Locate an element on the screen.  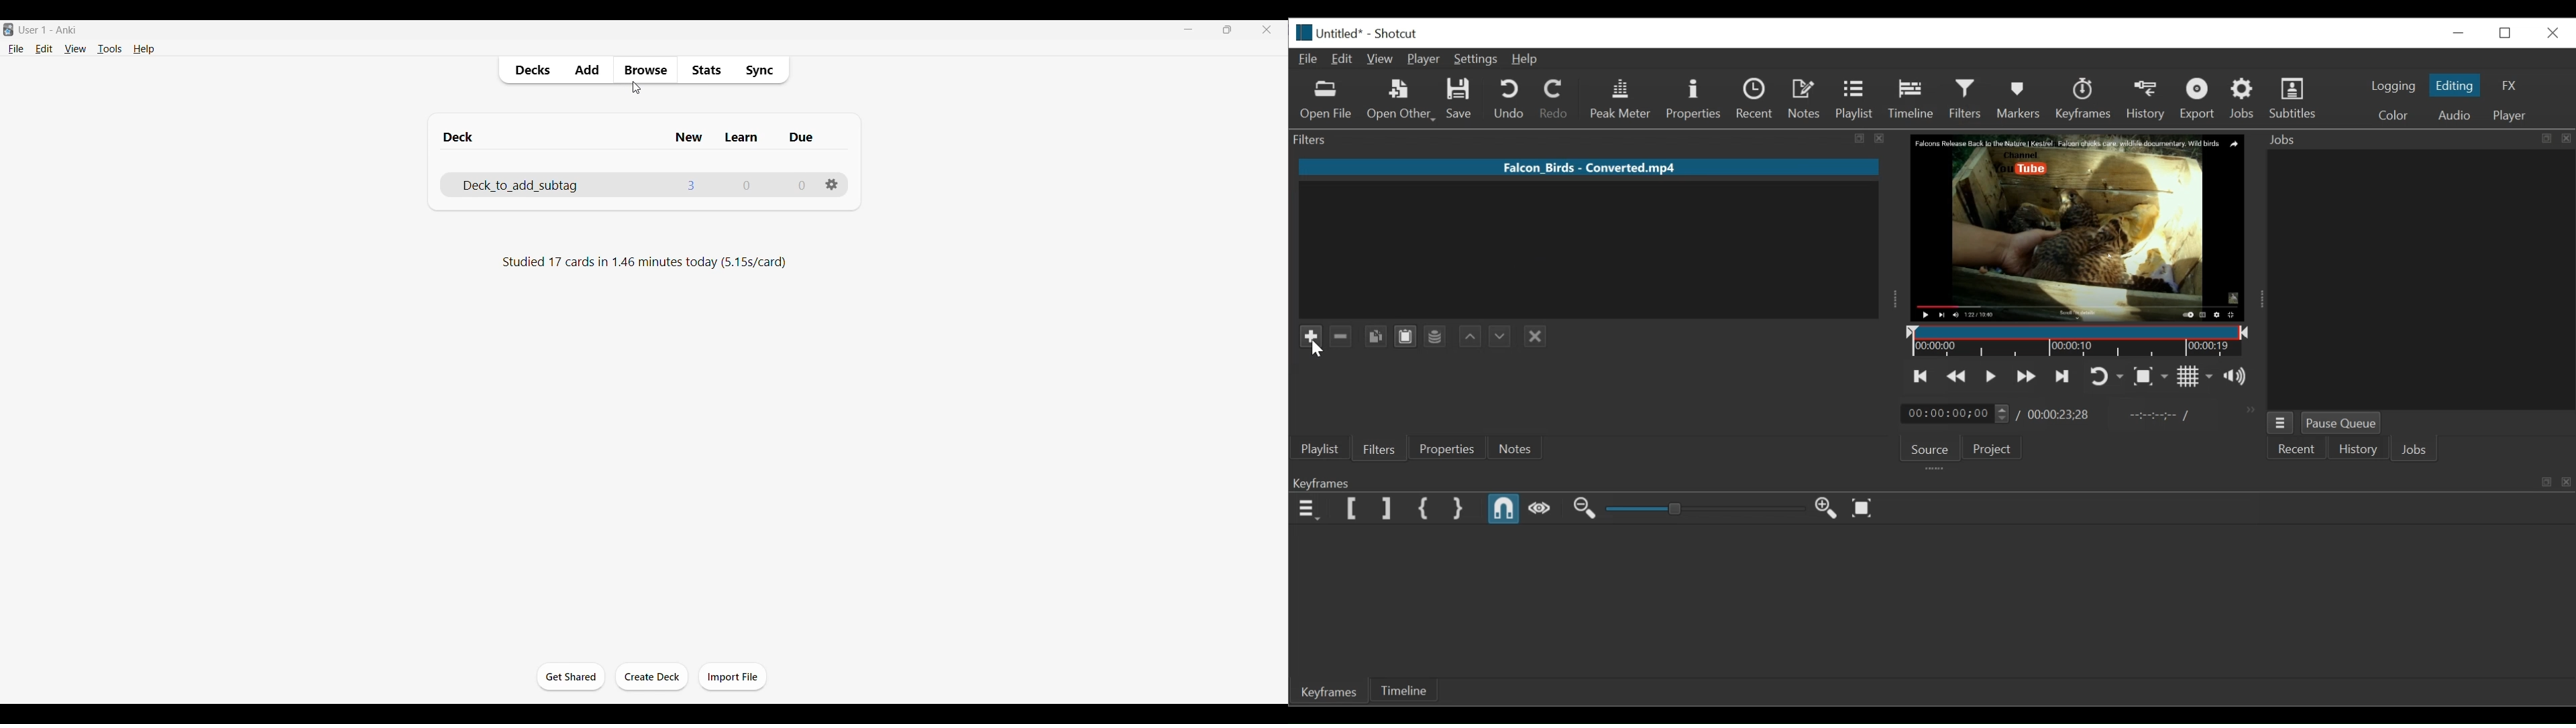
Show interface in a smaller tab is located at coordinates (1227, 29).